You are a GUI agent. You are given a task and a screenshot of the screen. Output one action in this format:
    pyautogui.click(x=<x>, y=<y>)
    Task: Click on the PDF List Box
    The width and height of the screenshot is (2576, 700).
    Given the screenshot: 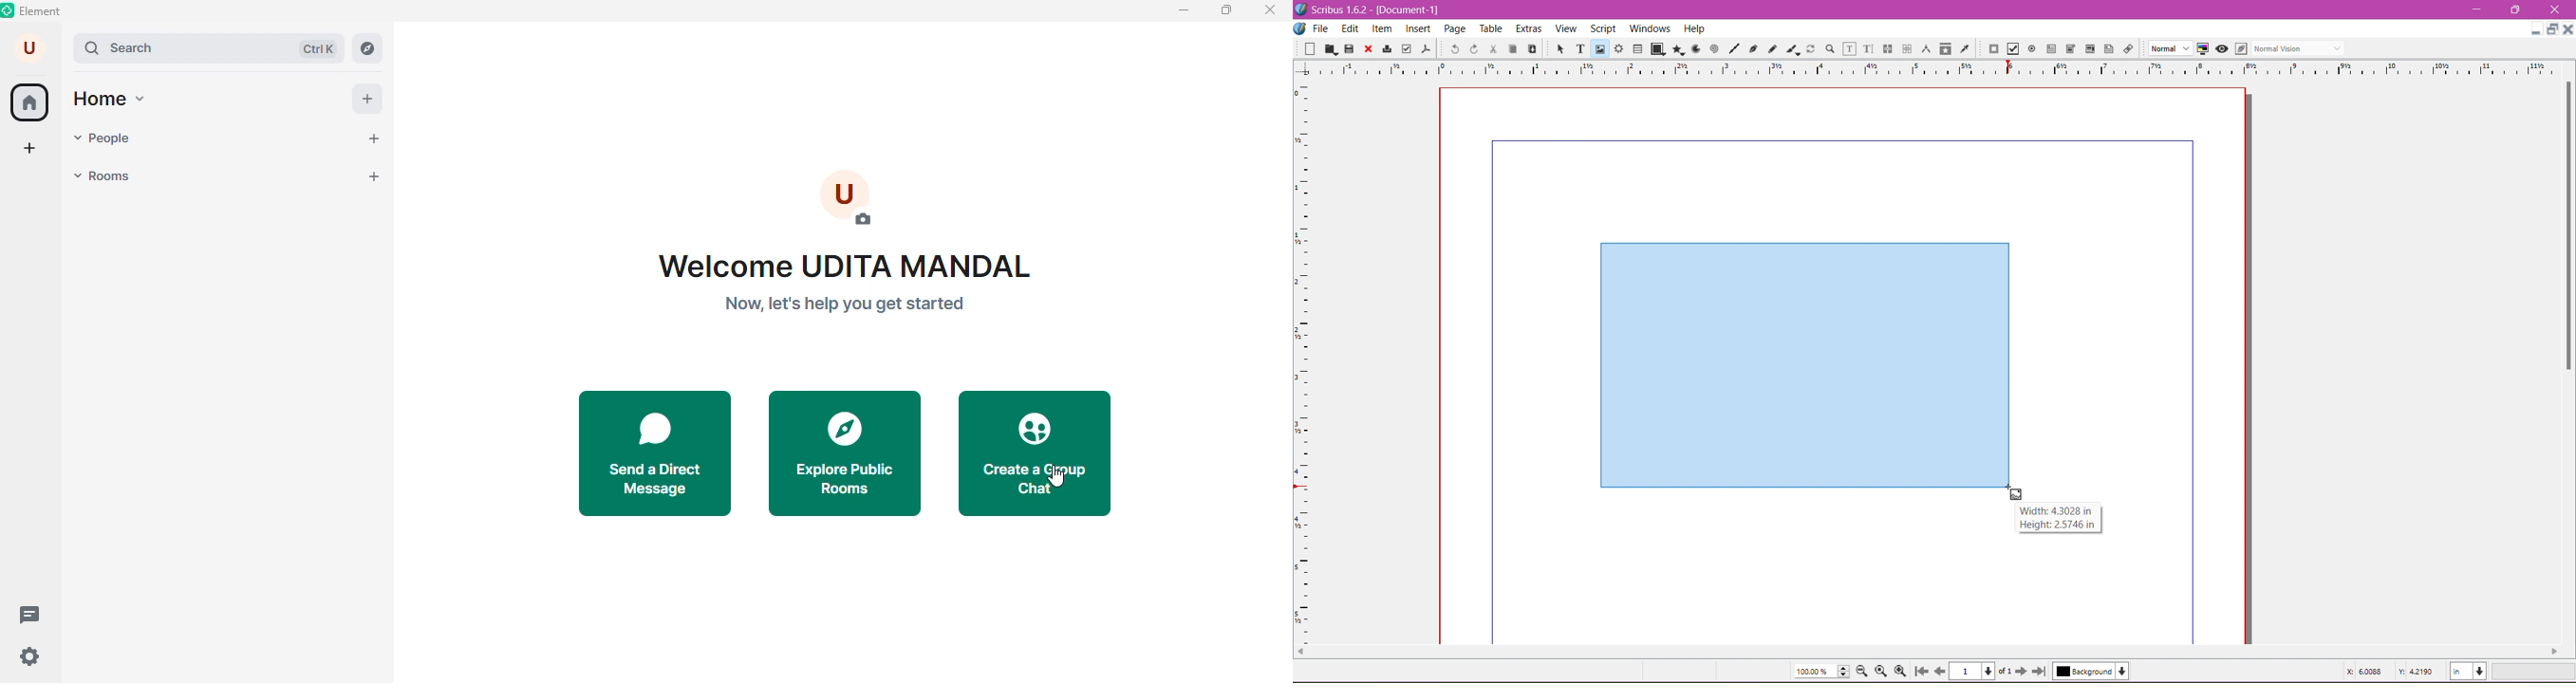 What is the action you would take?
    pyautogui.click(x=2090, y=48)
    